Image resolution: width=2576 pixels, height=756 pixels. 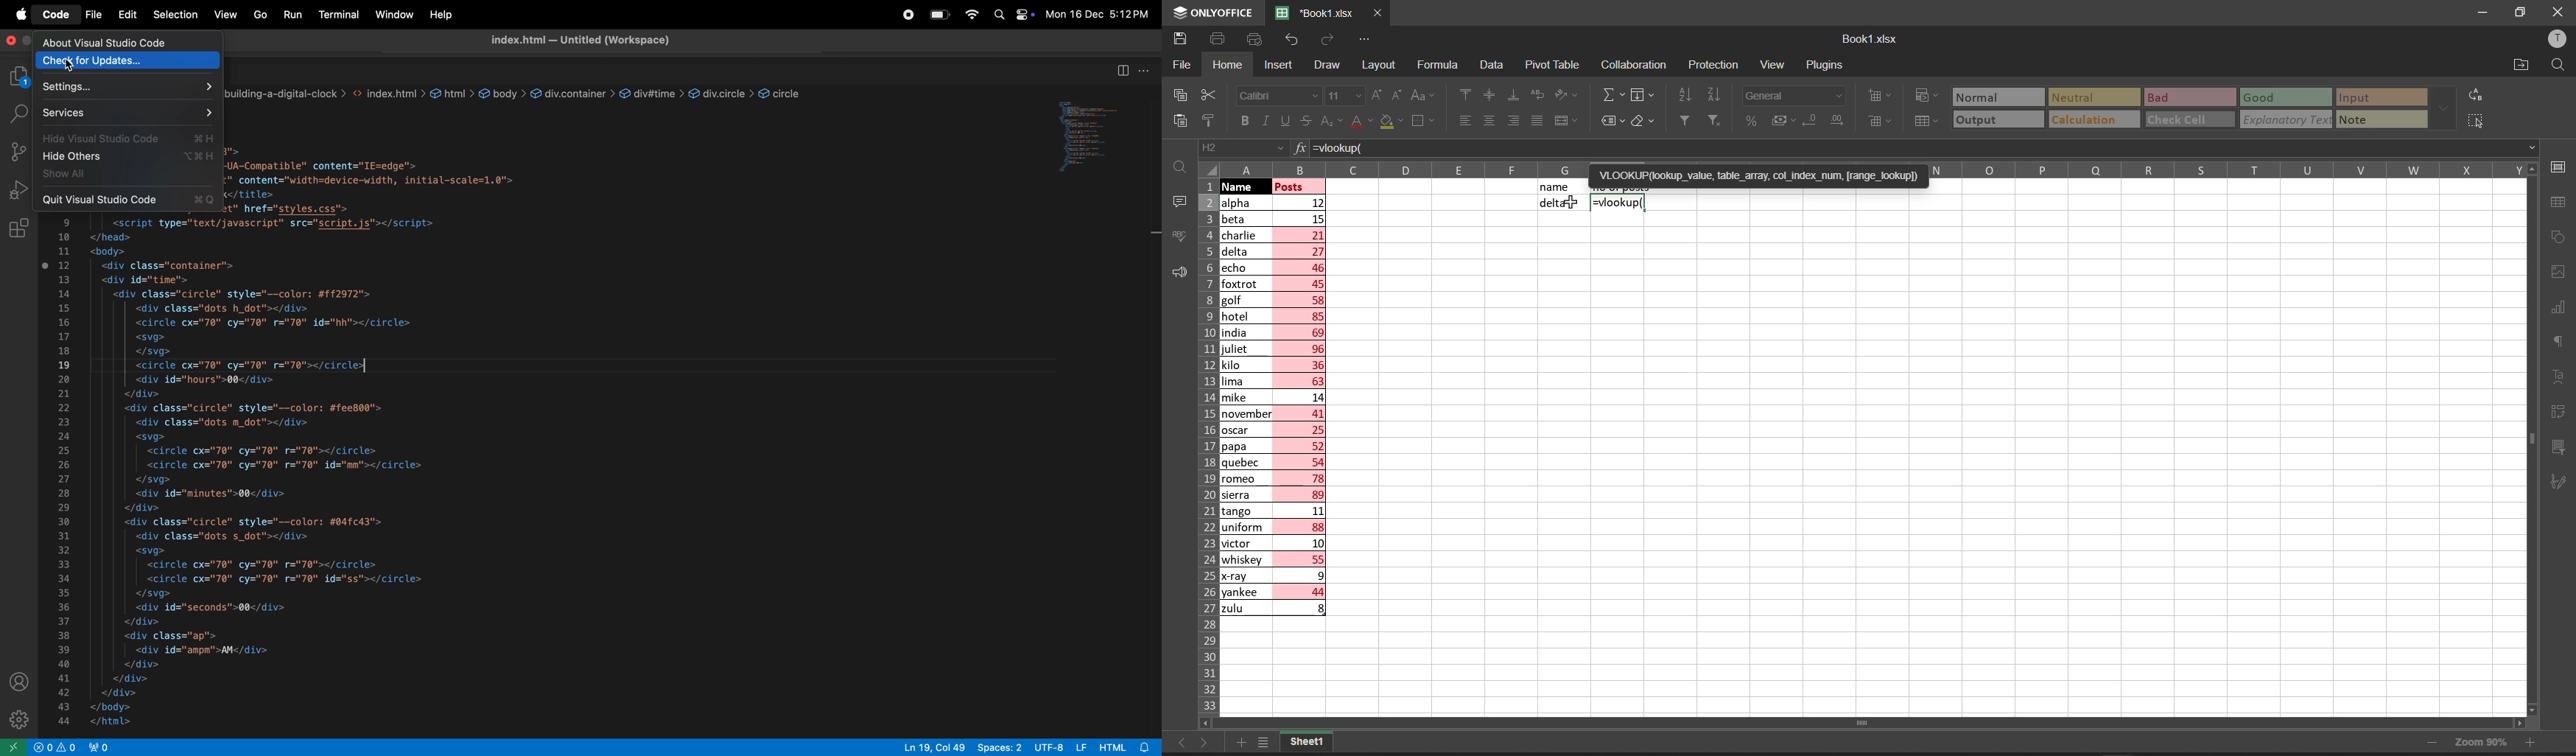 I want to click on data, so click(x=1492, y=65).